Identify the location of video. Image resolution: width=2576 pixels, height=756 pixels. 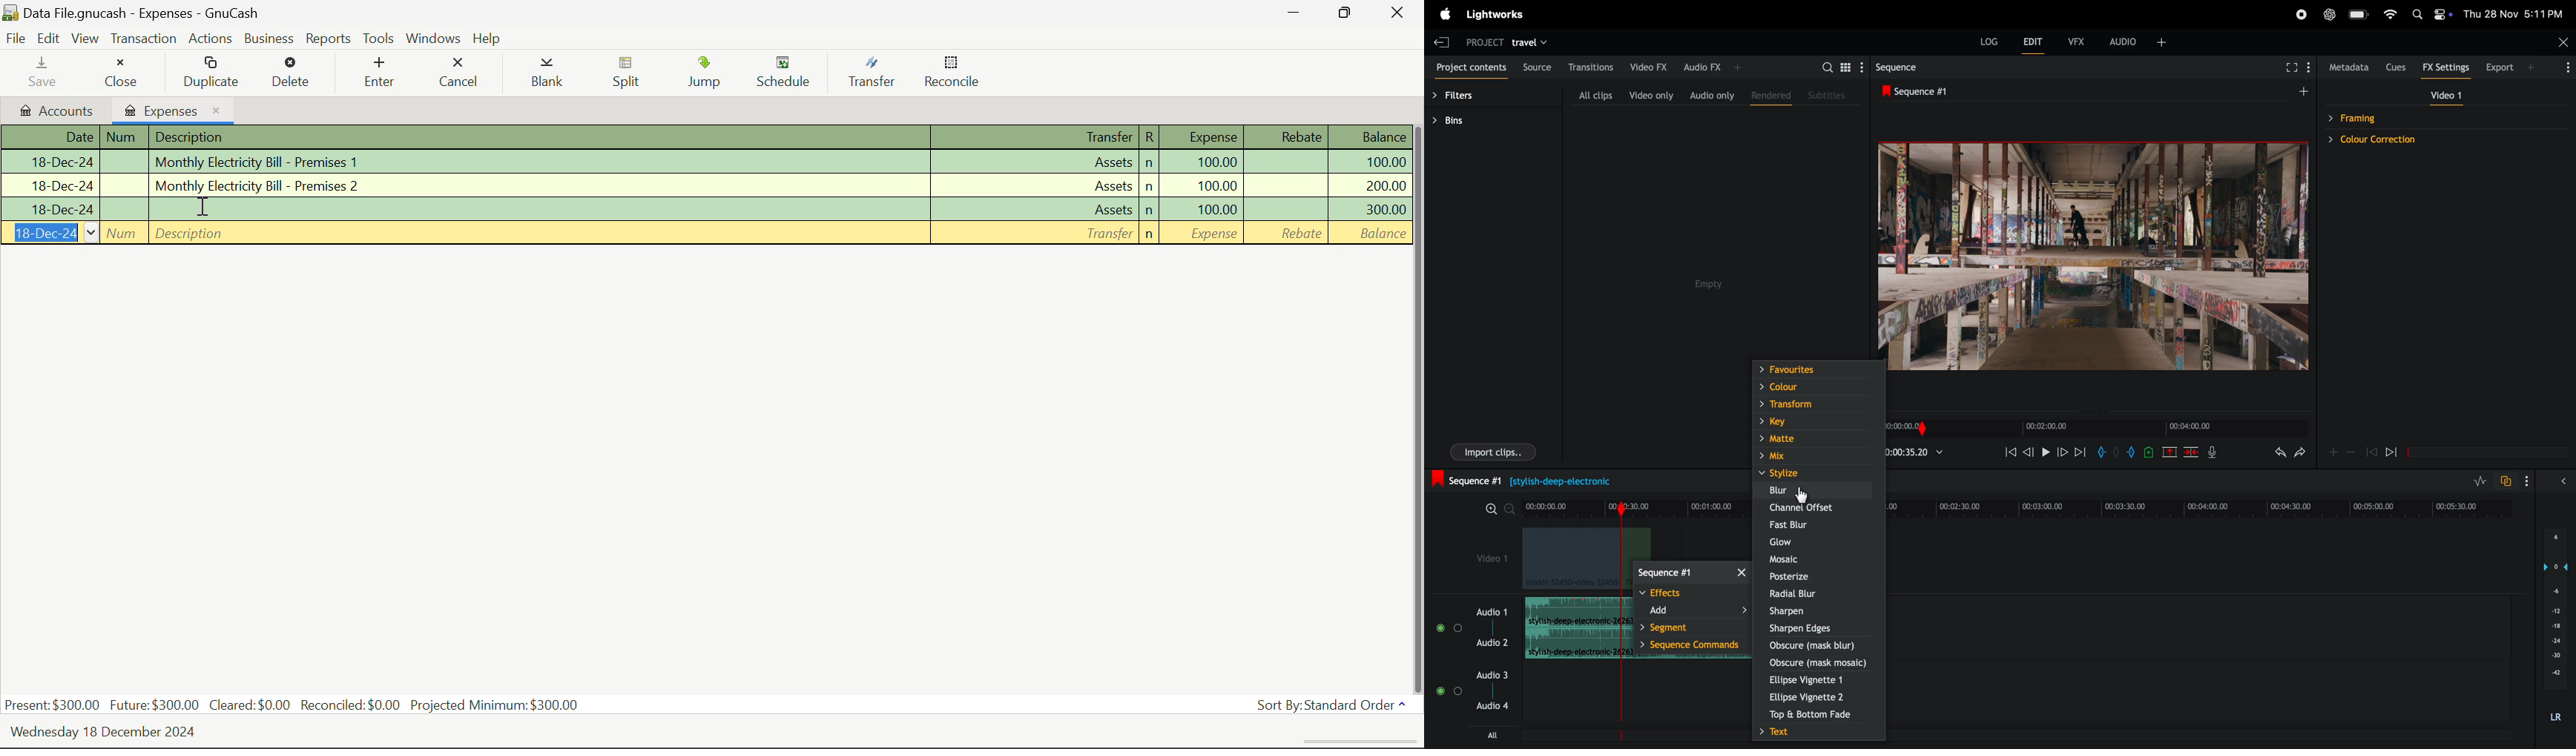
(2445, 97).